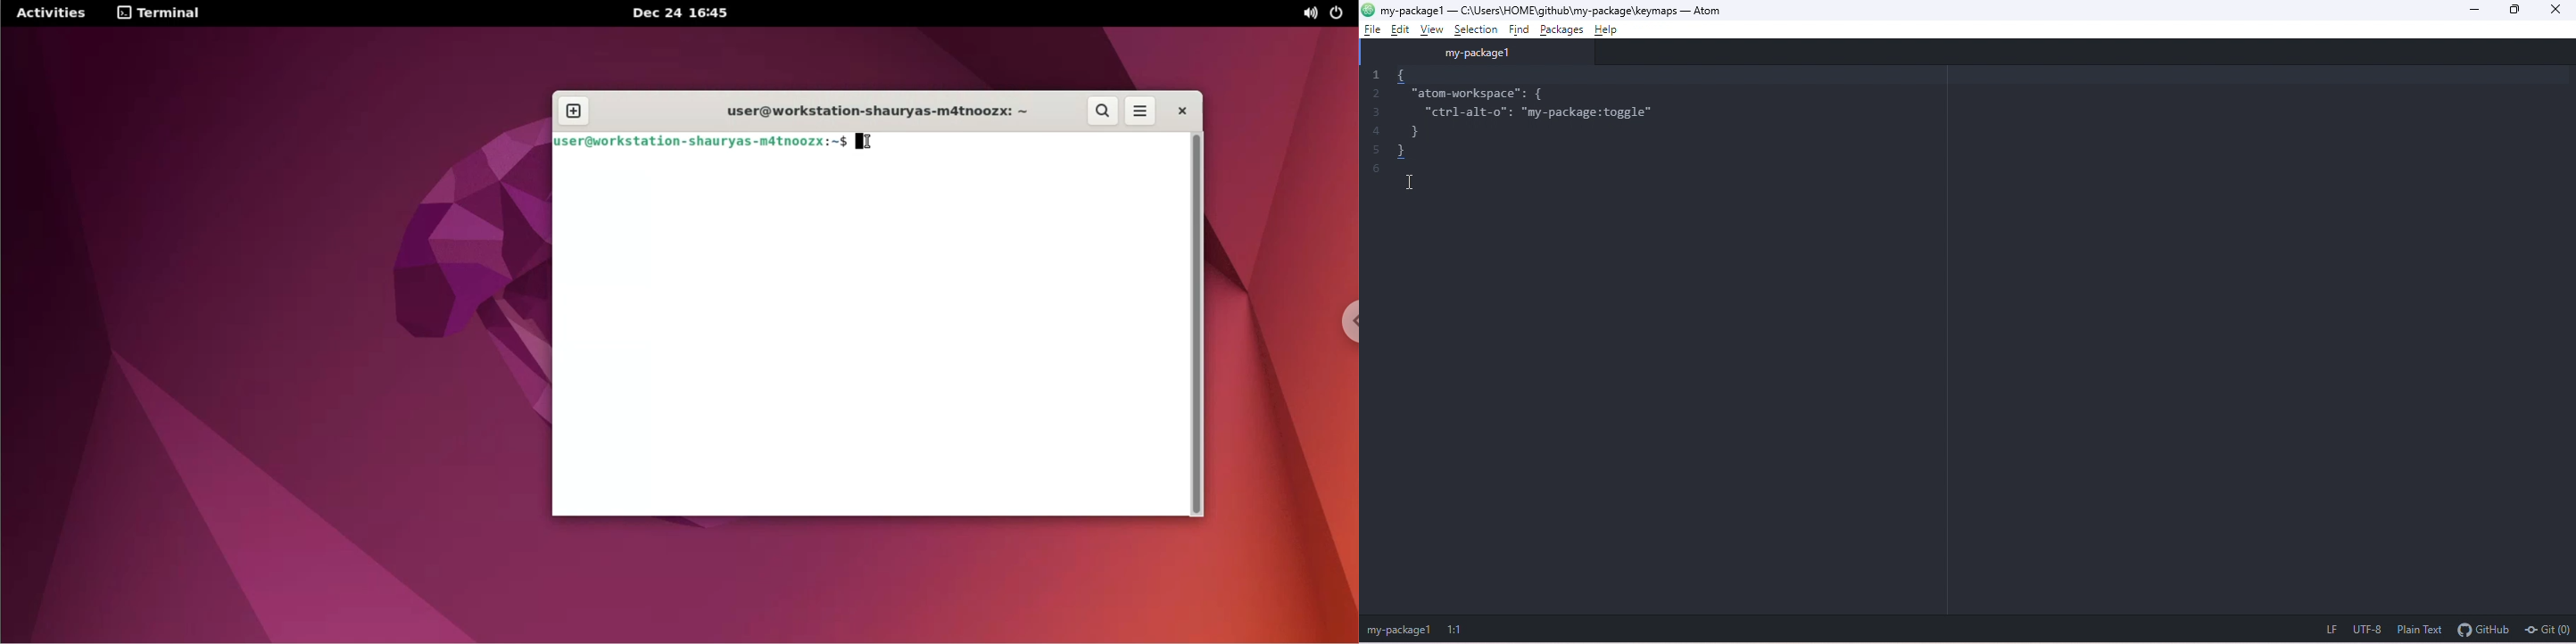  I want to click on my package 1 -c:\users\home\github\my package\keymaps-atom, so click(1554, 10).